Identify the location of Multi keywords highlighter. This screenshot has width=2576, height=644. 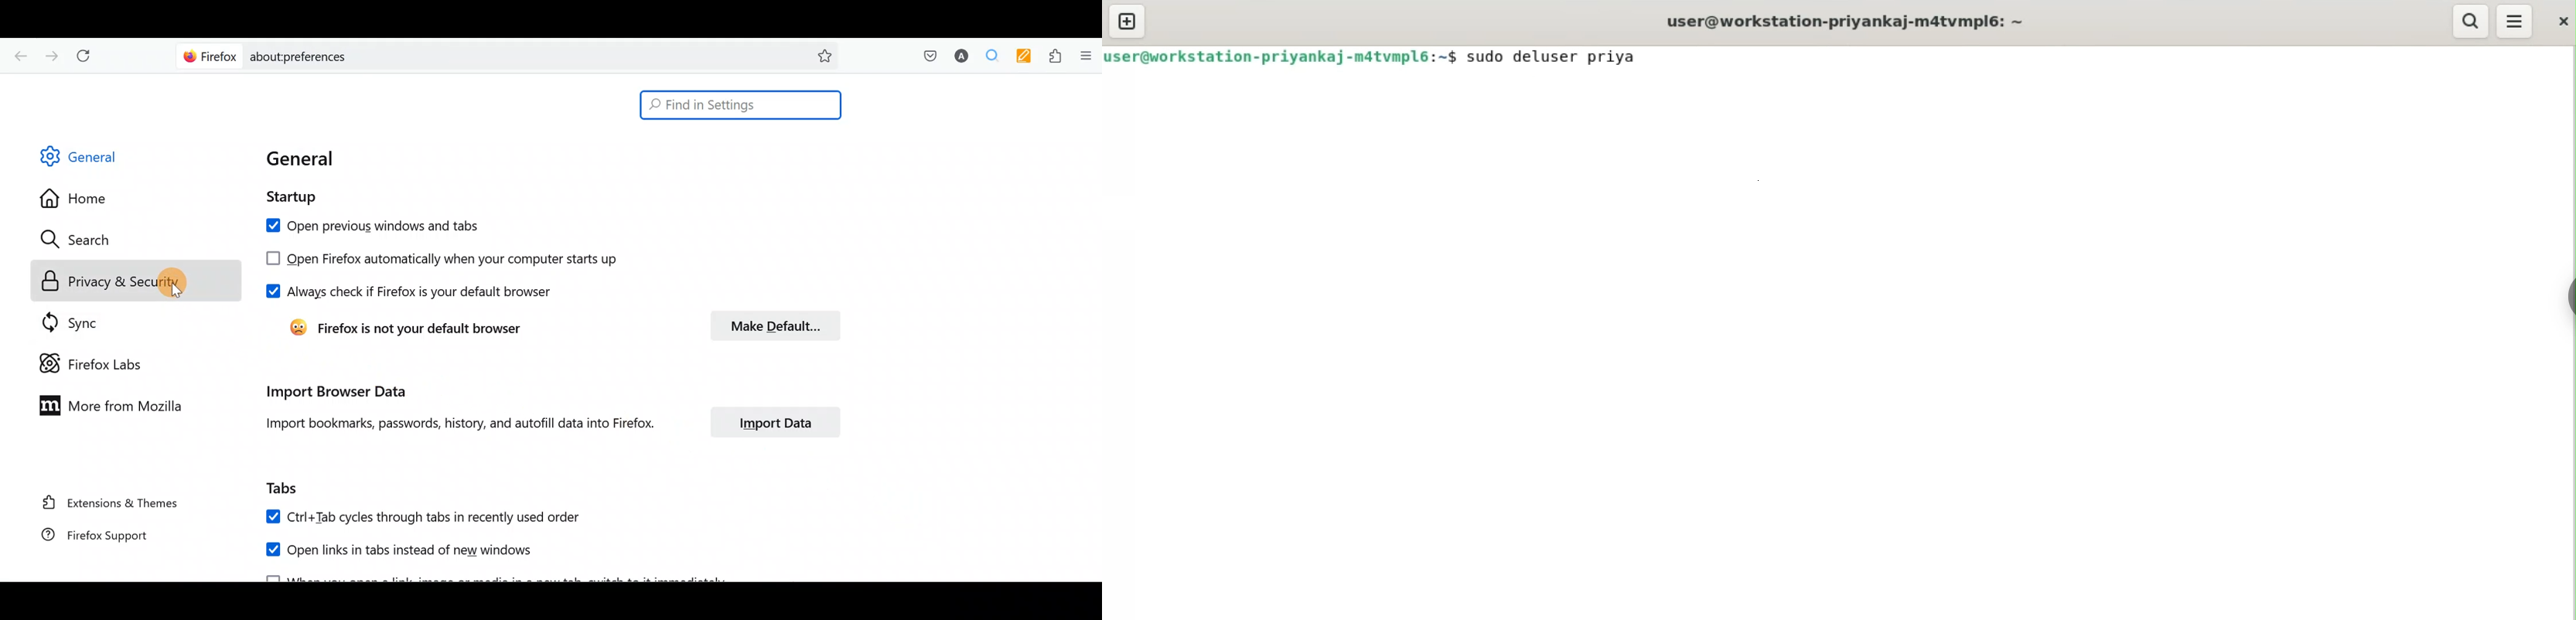
(1021, 57).